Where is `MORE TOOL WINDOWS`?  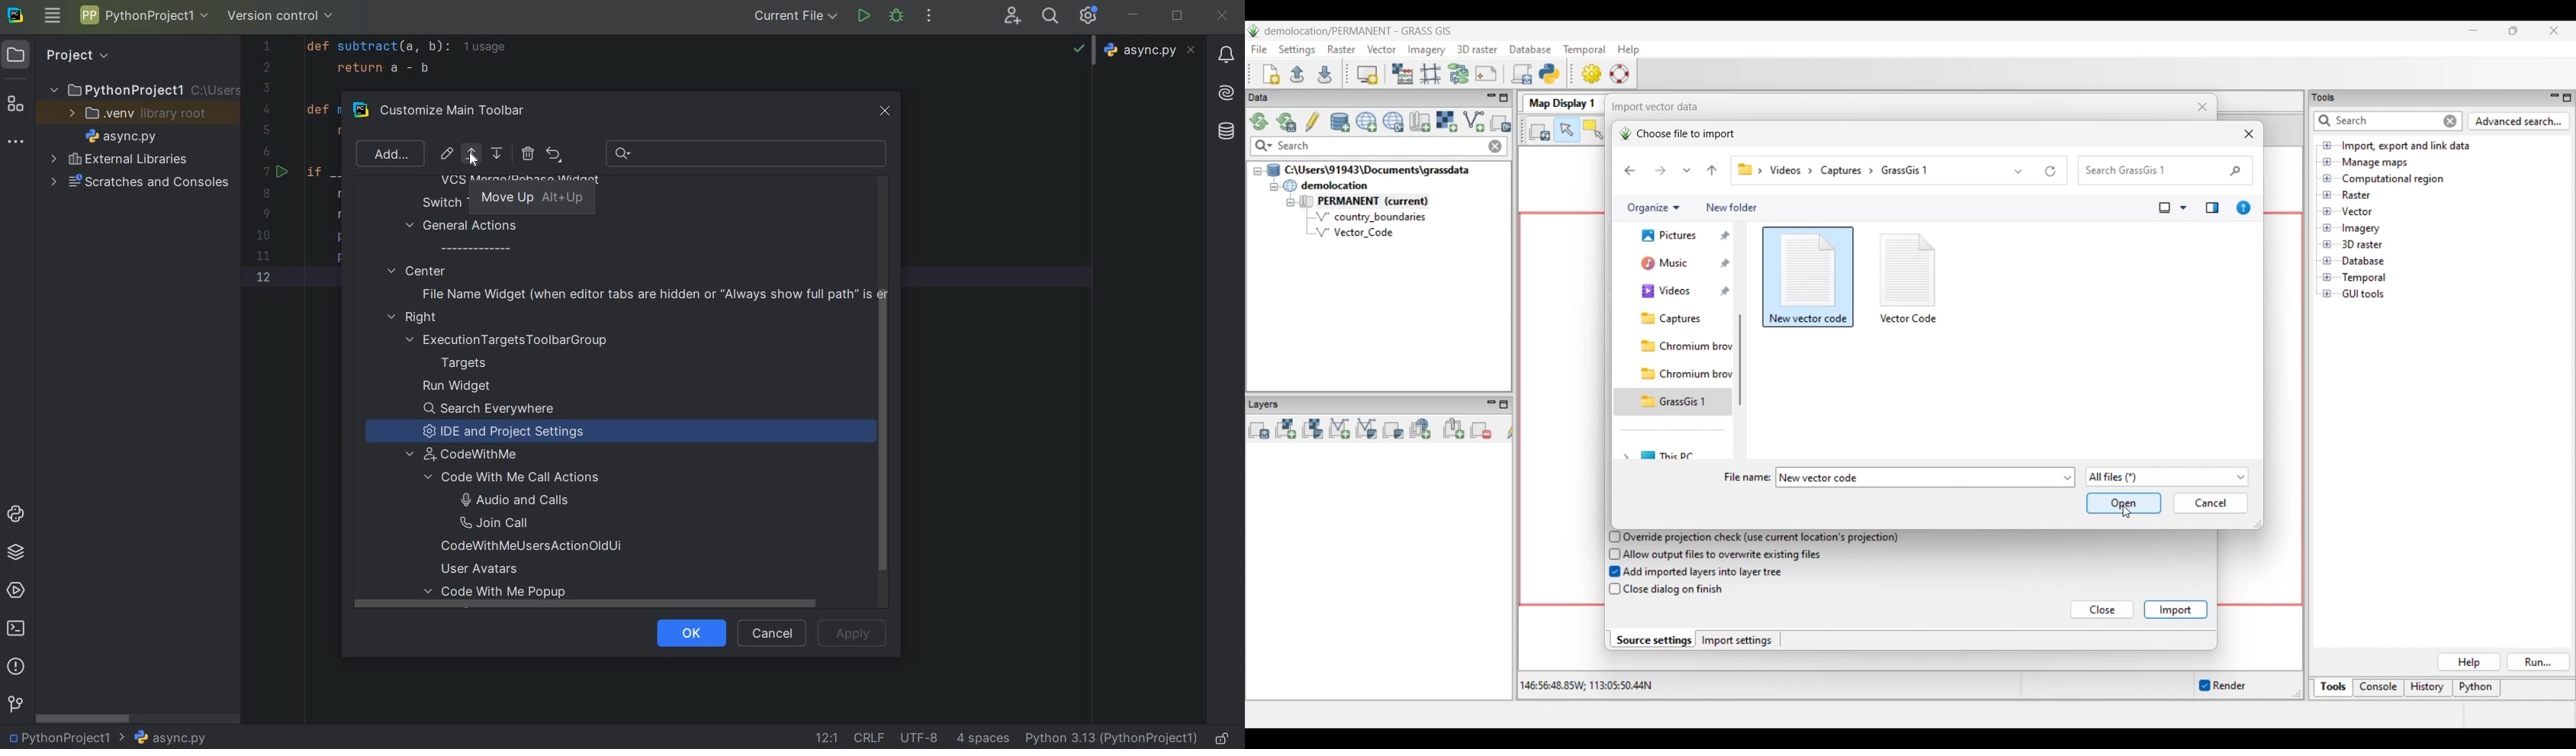
MORE TOOL WINDOWS is located at coordinates (16, 143).